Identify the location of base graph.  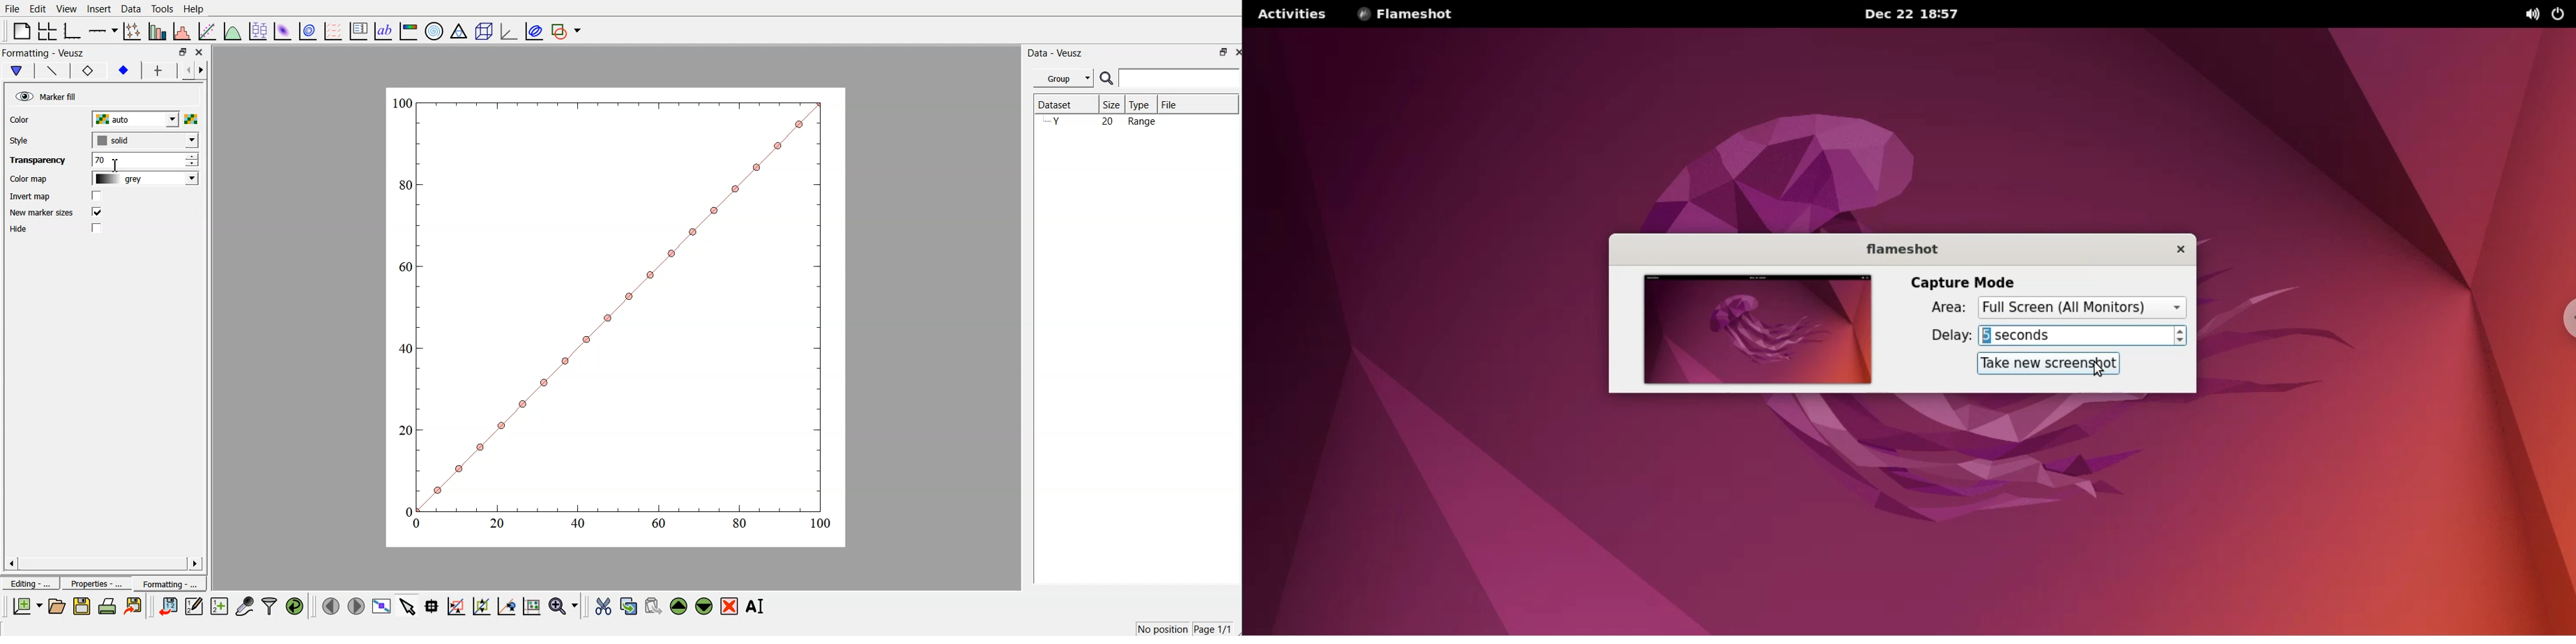
(73, 30).